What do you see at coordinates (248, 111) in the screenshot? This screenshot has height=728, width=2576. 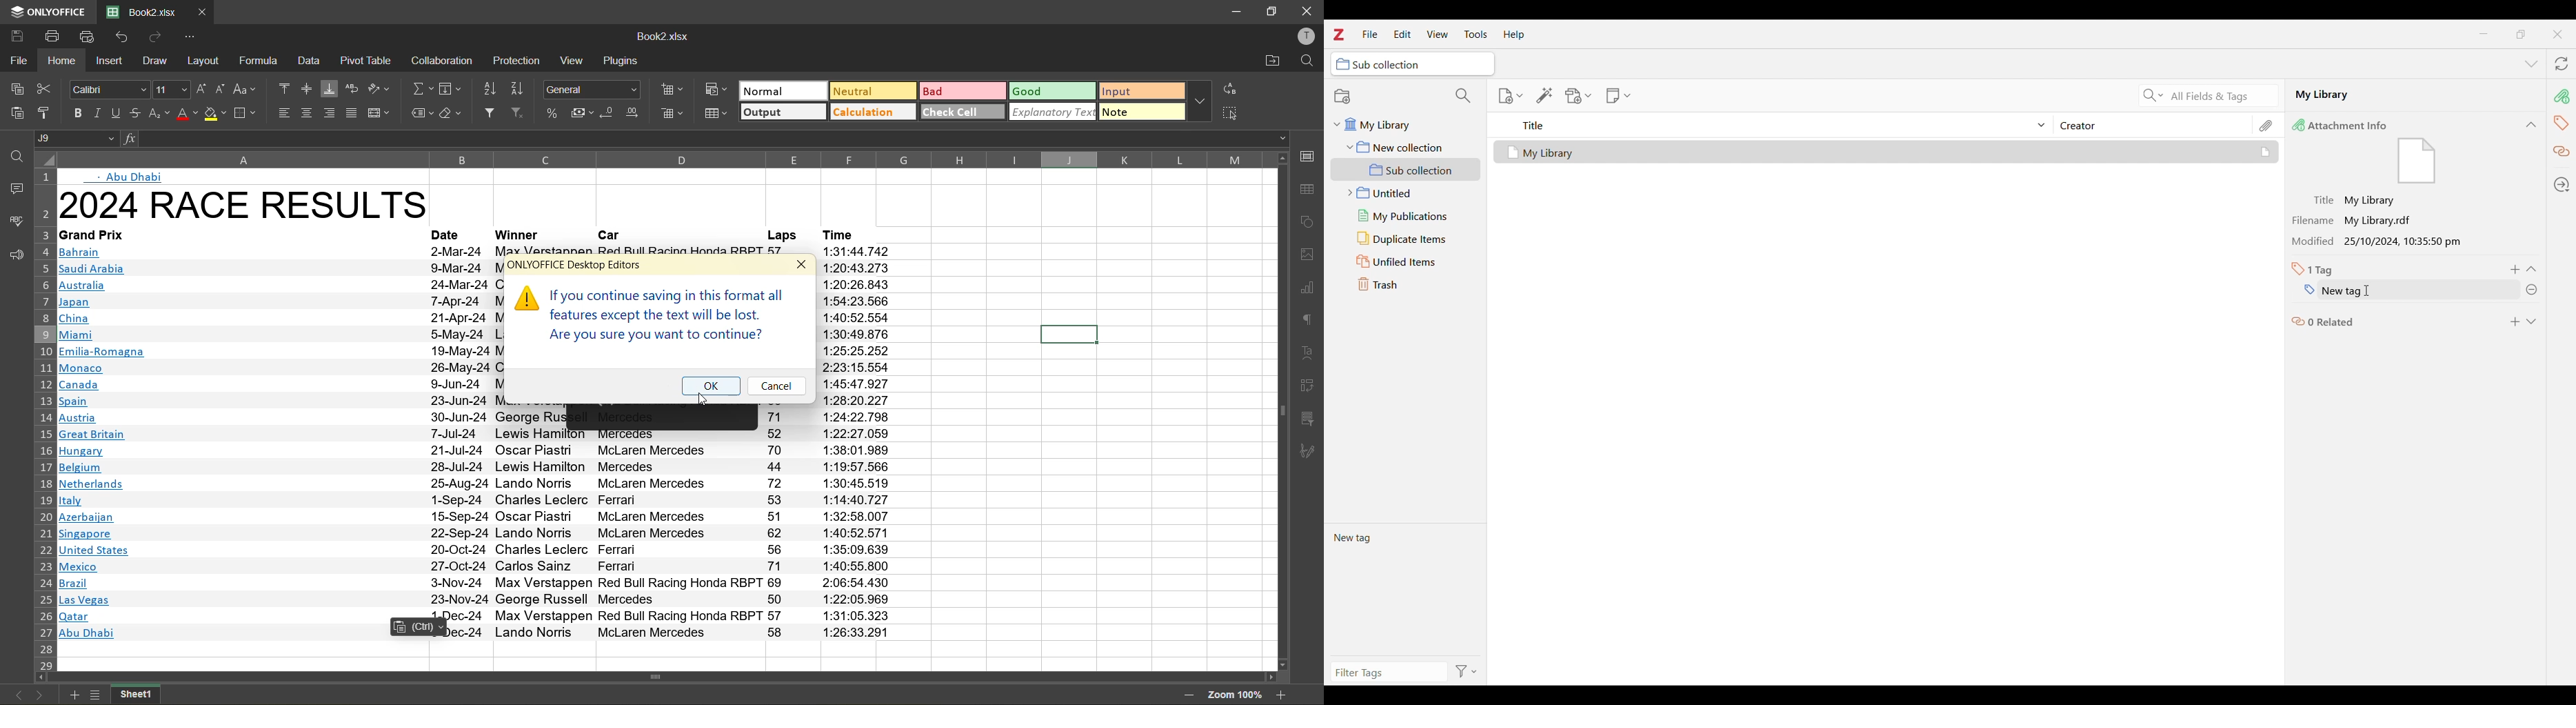 I see `borders` at bounding box center [248, 111].